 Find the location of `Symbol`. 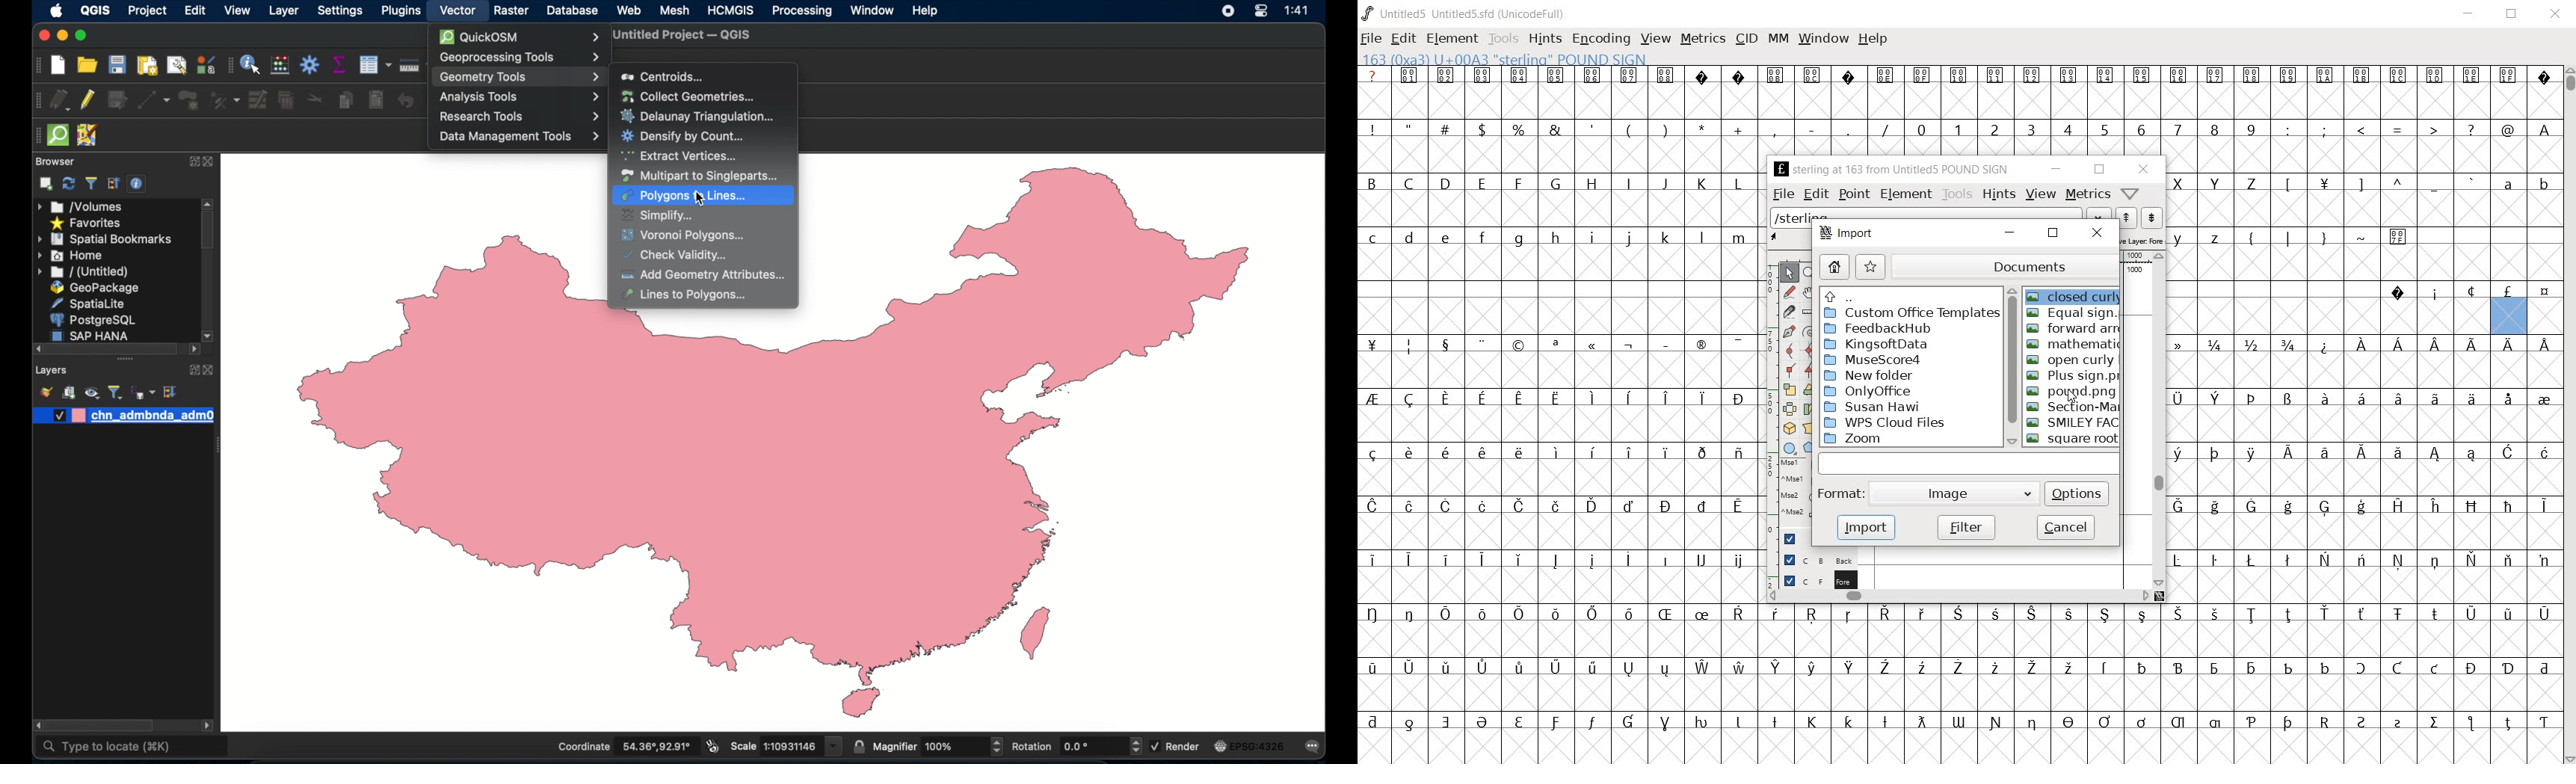

Symbol is located at coordinates (2398, 77).